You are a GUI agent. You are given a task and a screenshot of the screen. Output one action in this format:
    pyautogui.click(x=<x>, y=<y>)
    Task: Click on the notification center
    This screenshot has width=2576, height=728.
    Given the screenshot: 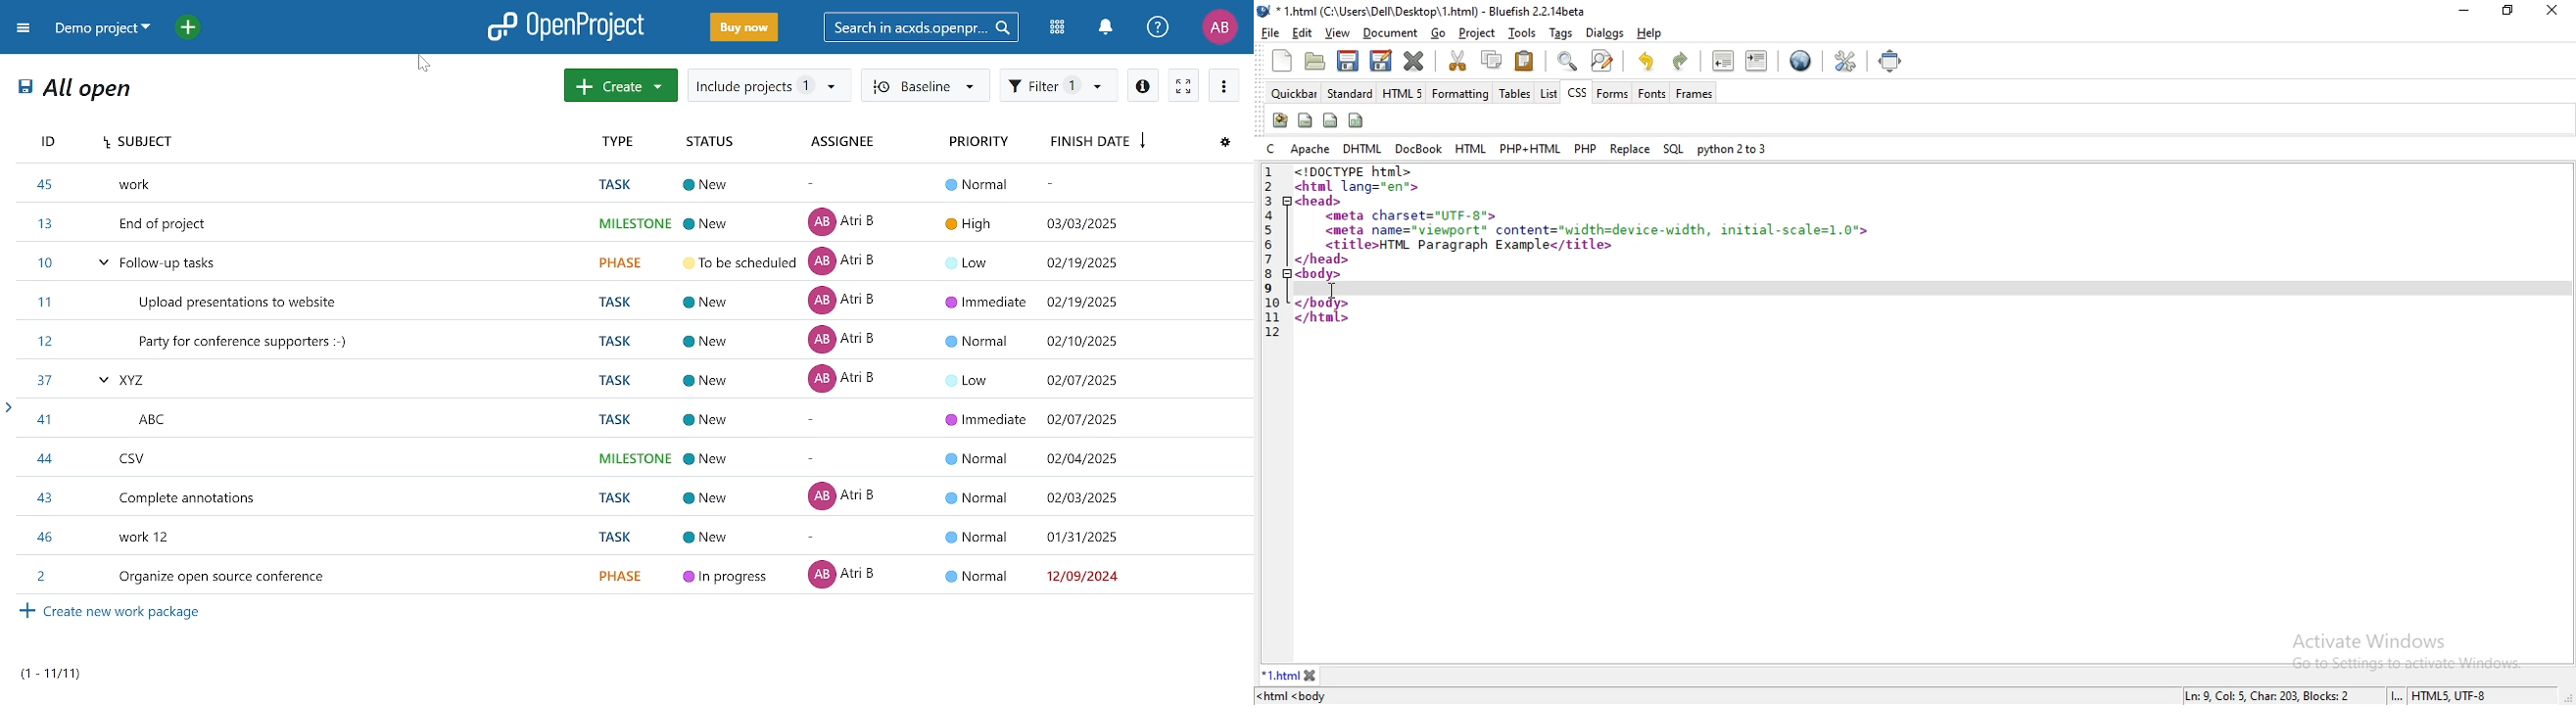 What is the action you would take?
    pyautogui.click(x=1105, y=27)
    